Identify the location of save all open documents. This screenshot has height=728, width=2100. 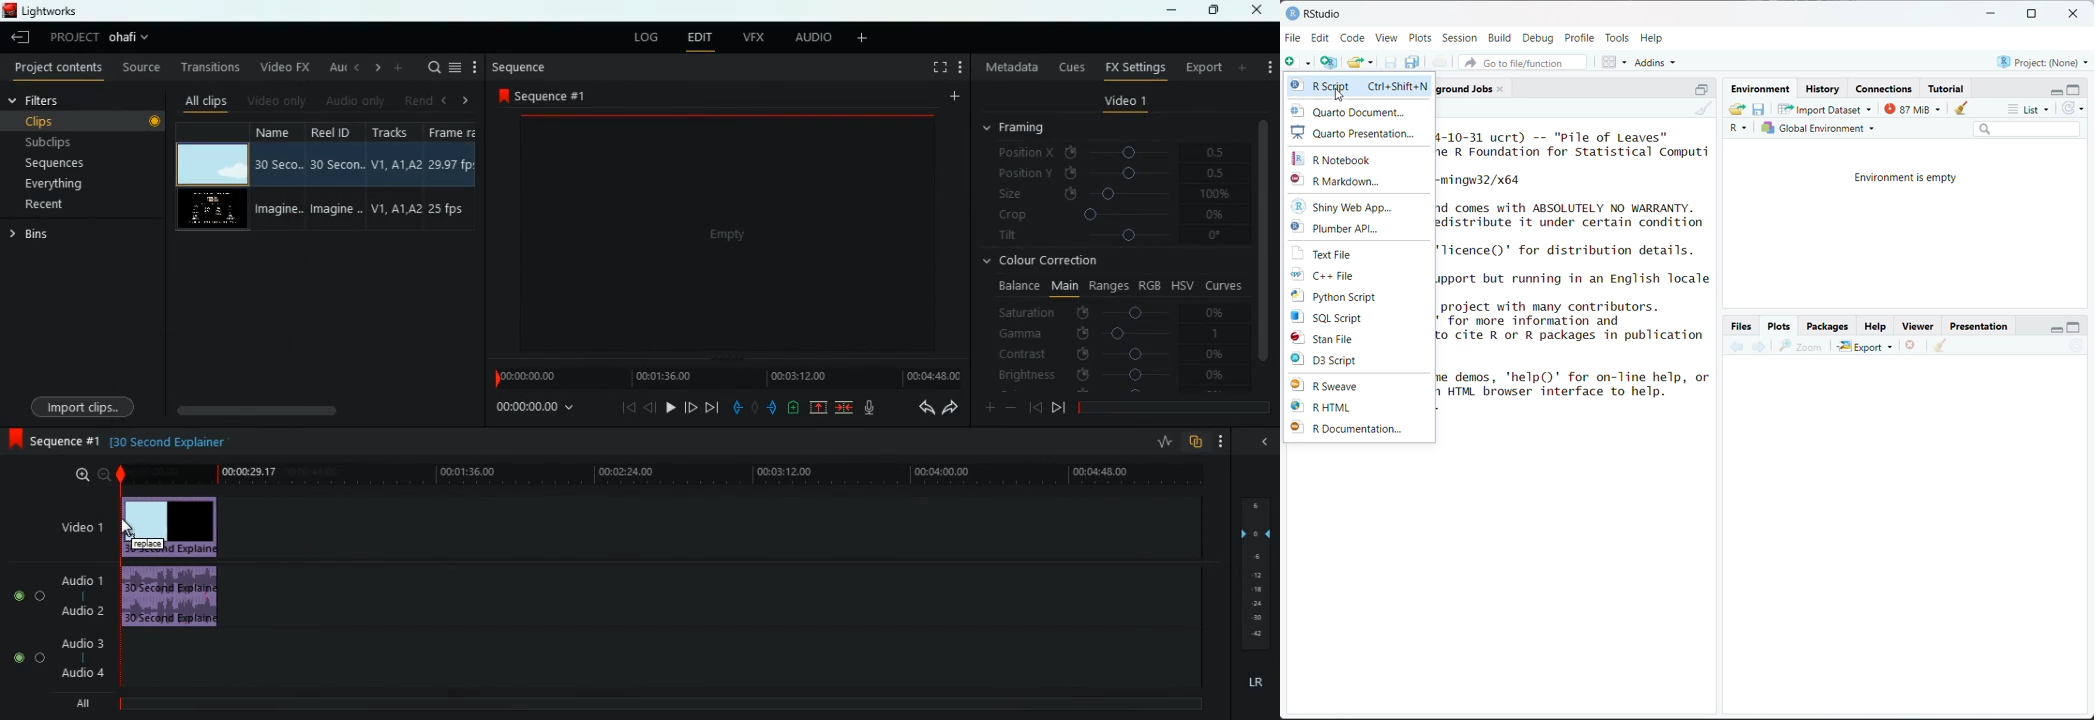
(1413, 62).